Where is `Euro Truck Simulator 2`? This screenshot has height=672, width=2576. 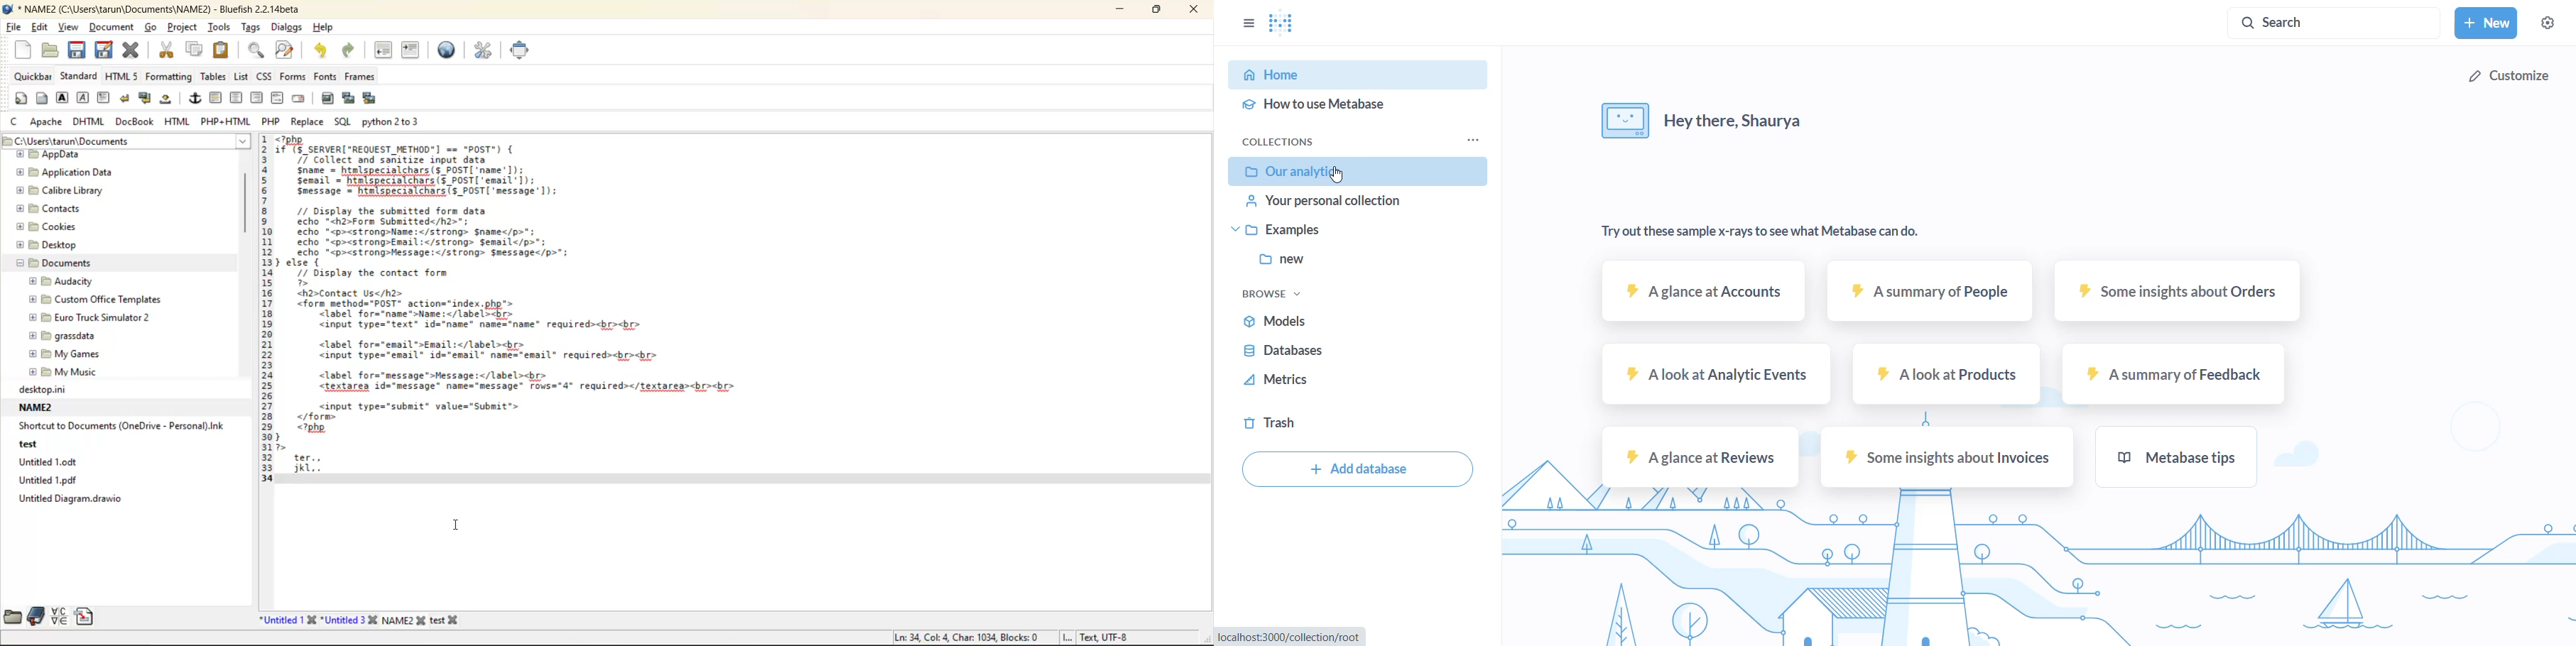
Euro Truck Simulator 2 is located at coordinates (92, 317).